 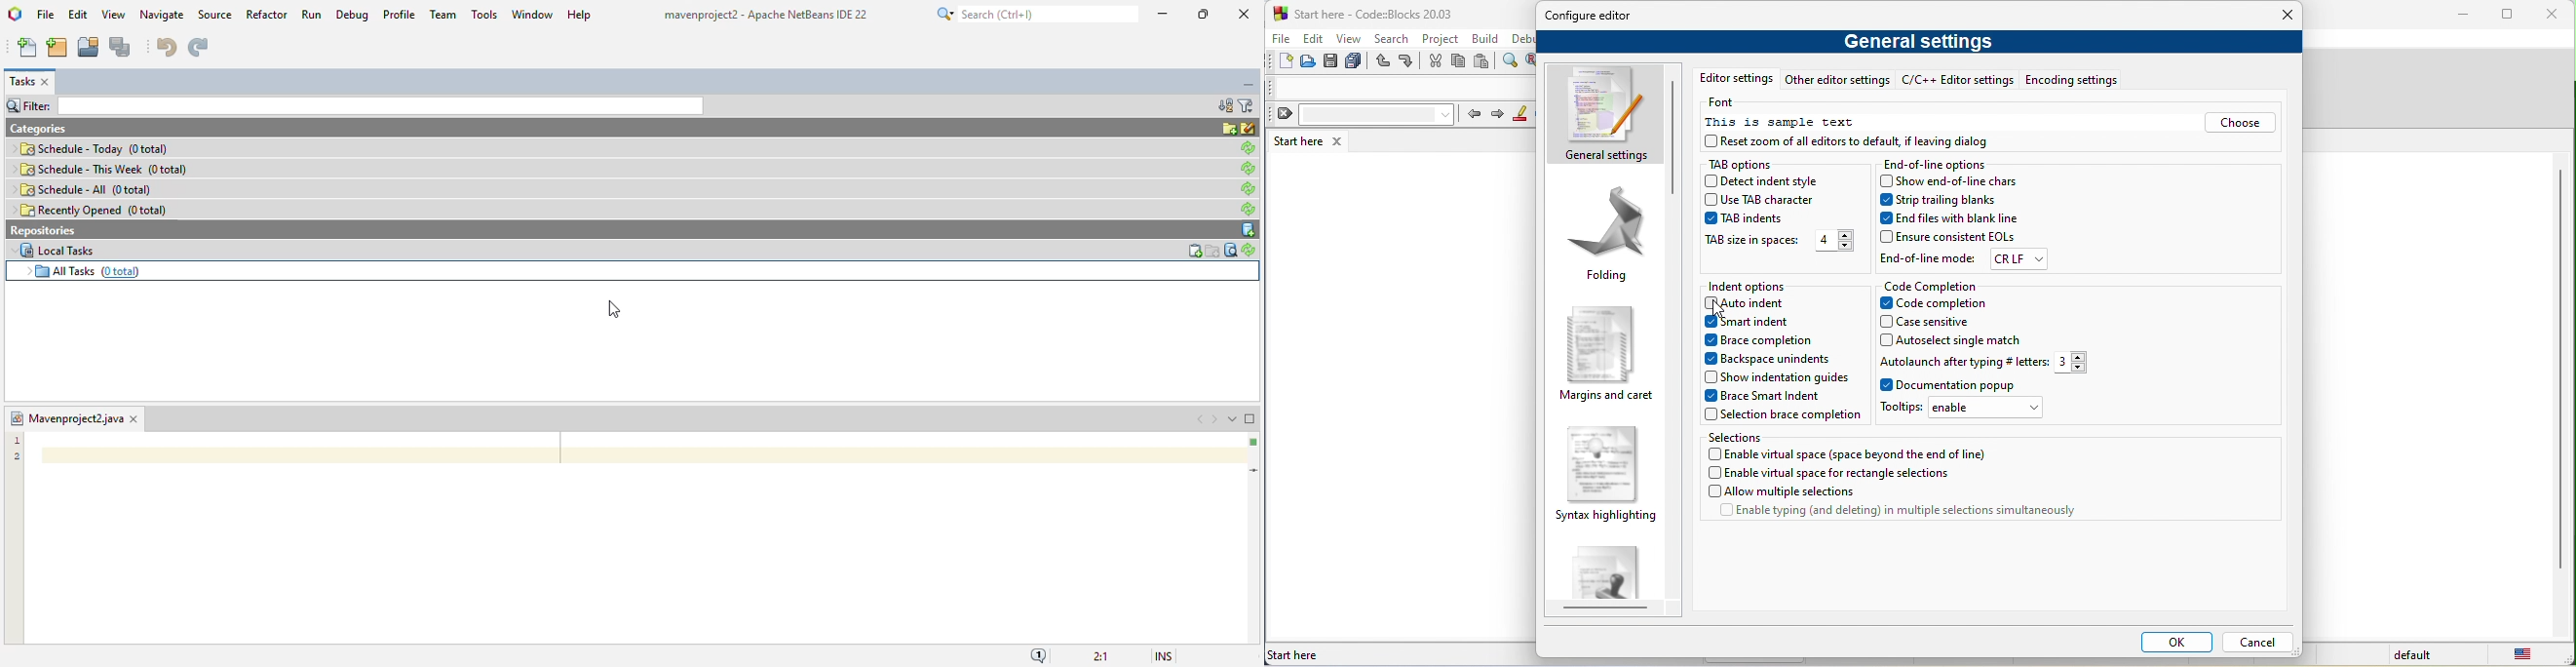 I want to click on tab size in spaces 4, so click(x=1781, y=242).